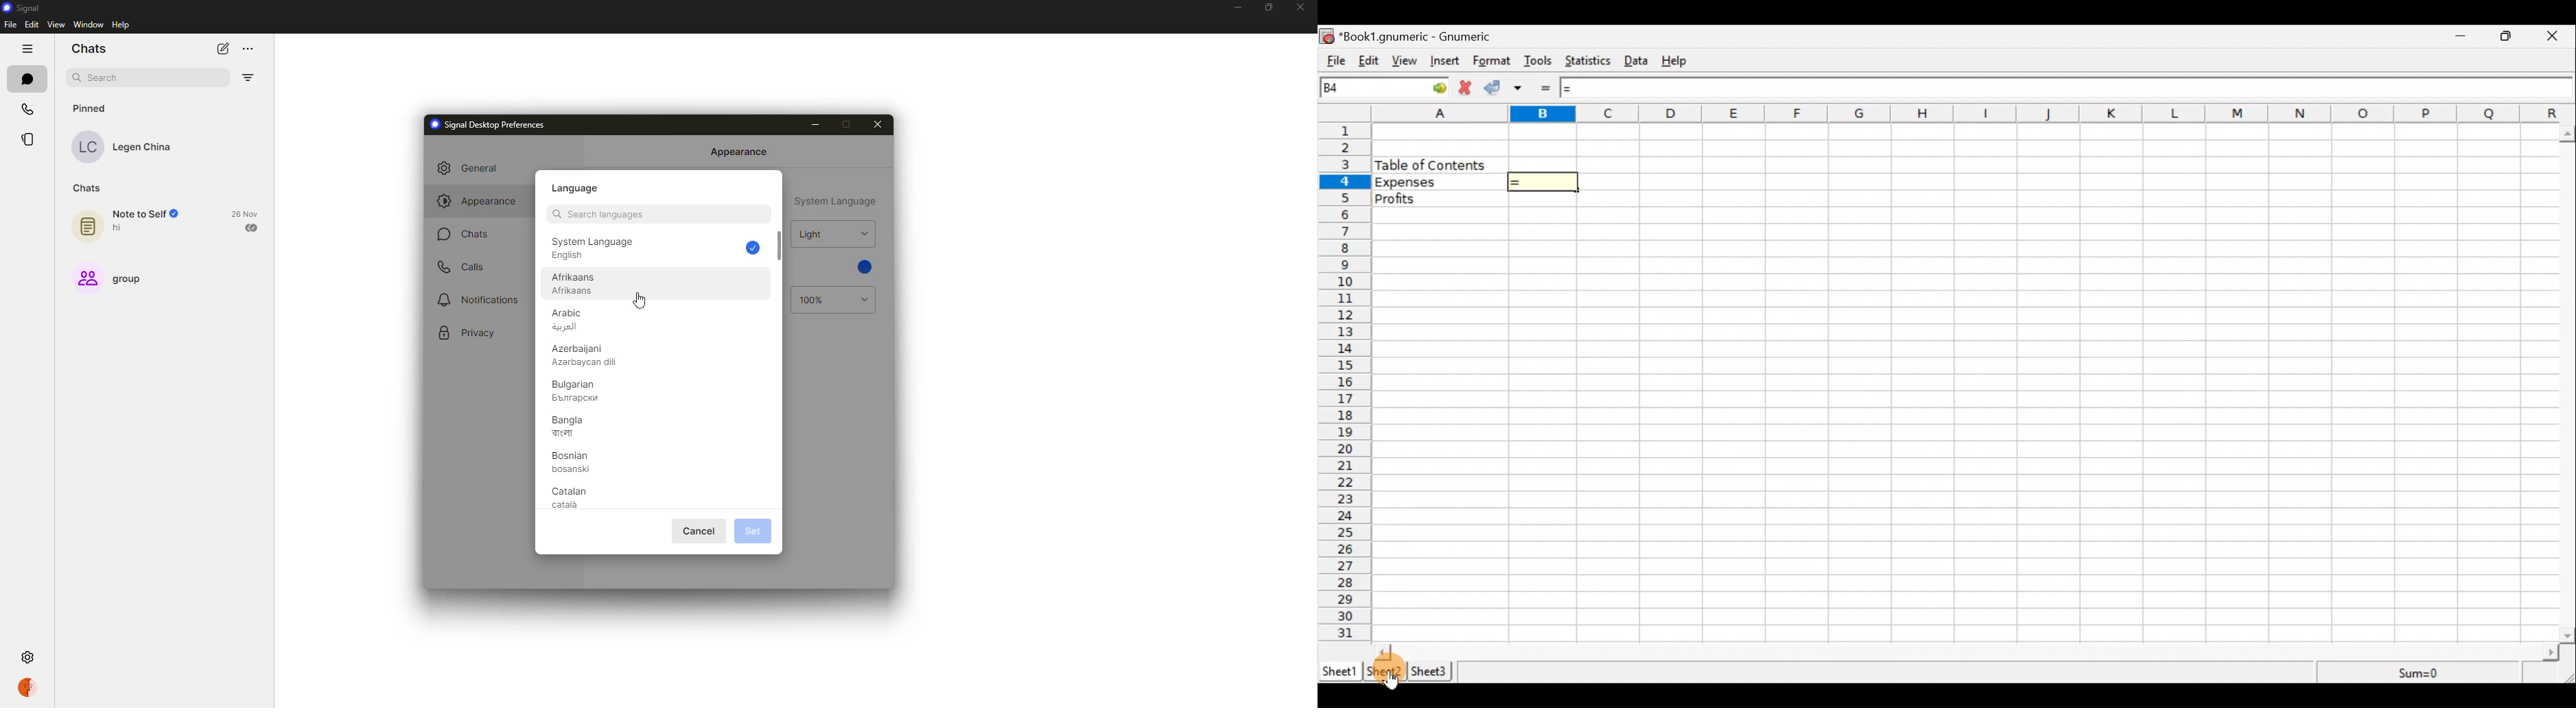  I want to click on Maximize/Minimize, so click(2510, 36).